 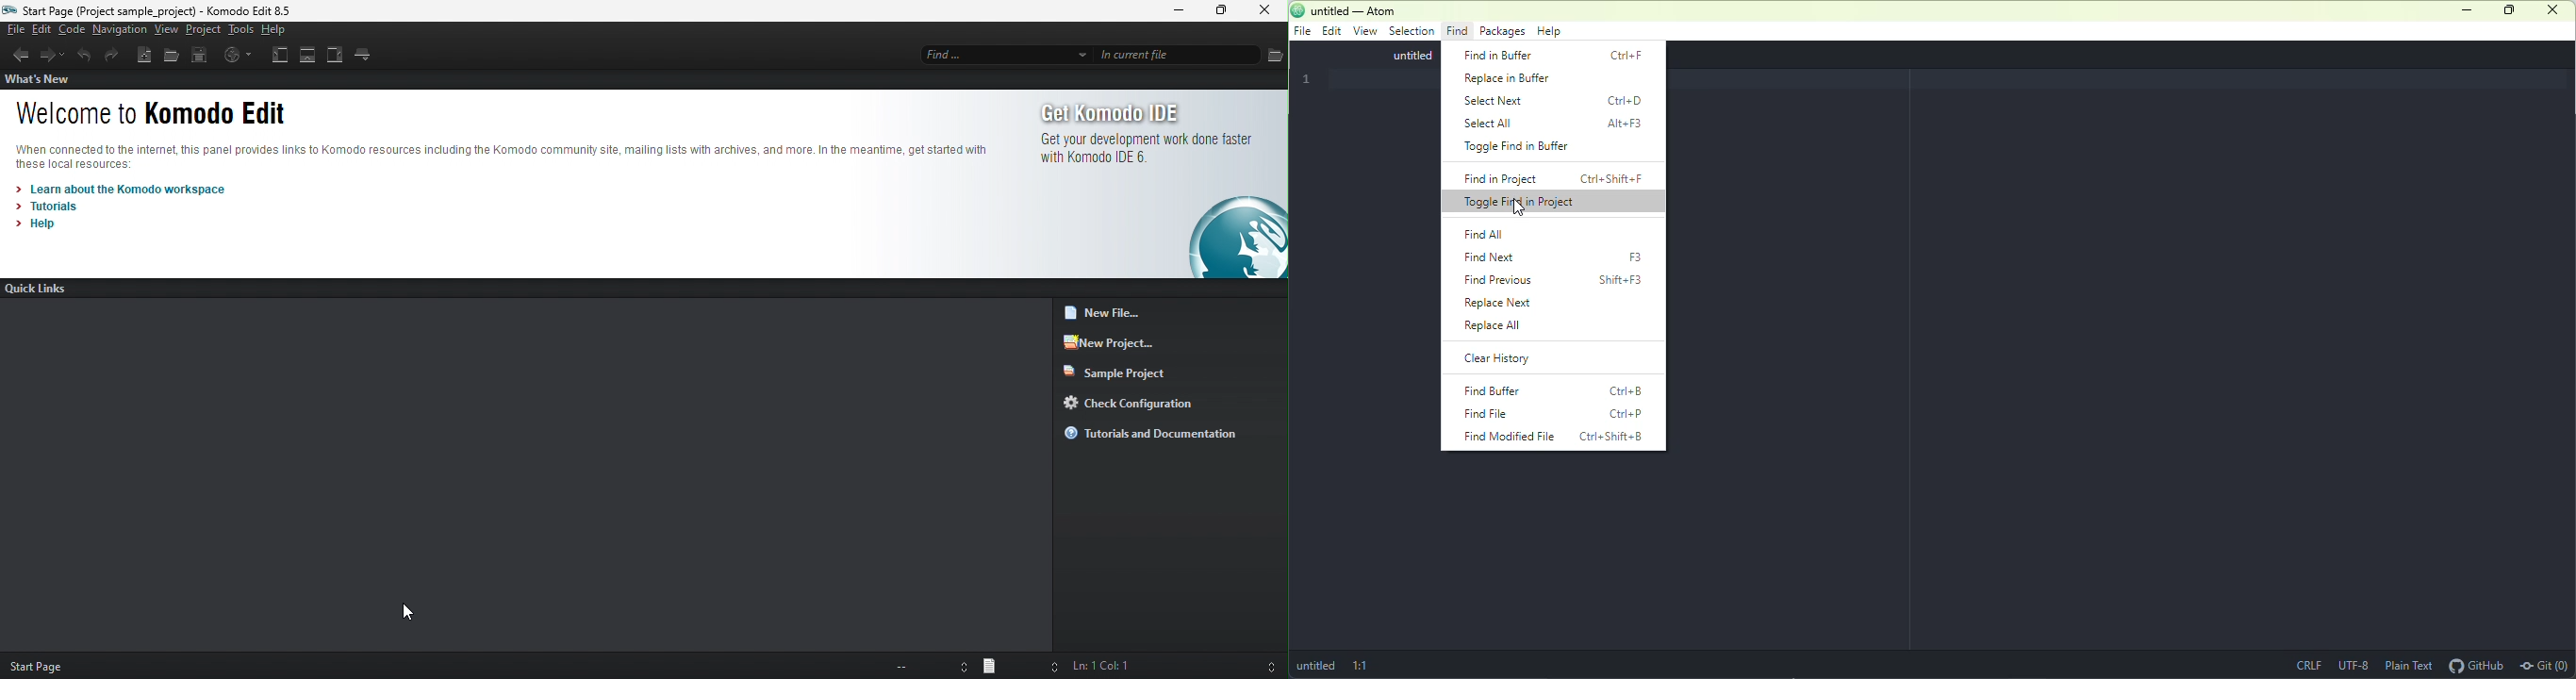 What do you see at coordinates (85, 54) in the screenshot?
I see `undo` at bounding box center [85, 54].